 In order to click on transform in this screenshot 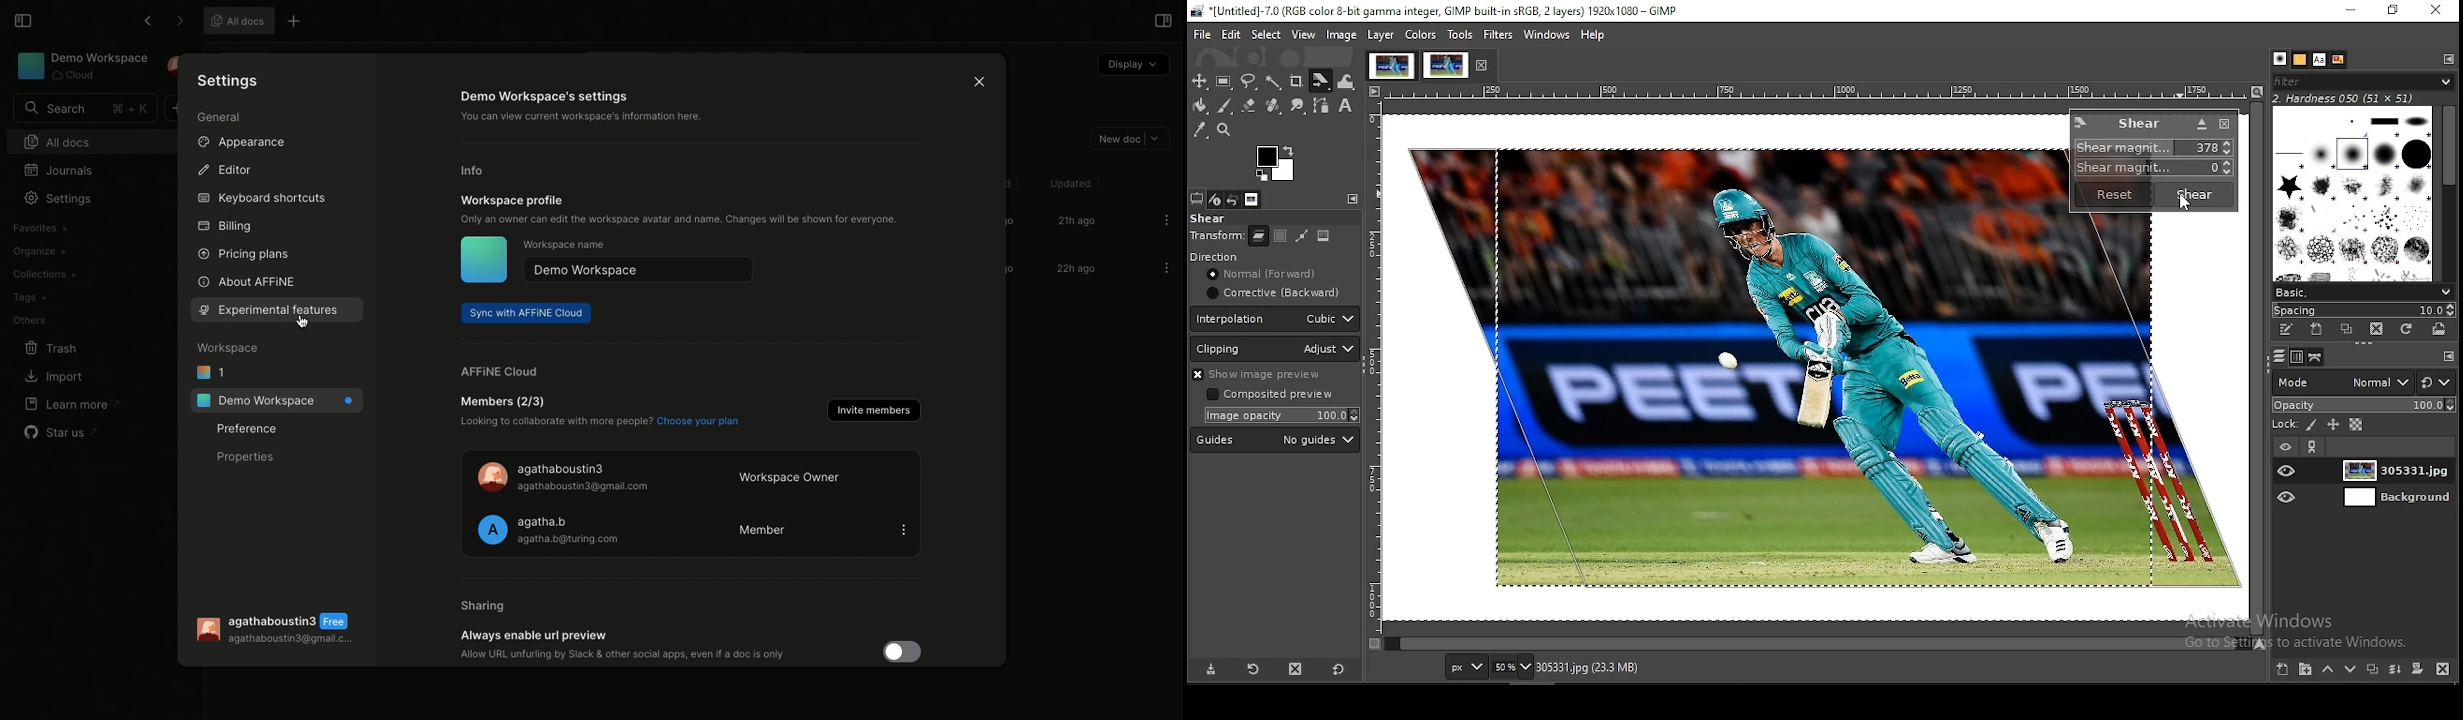, I will do `click(1217, 237)`.